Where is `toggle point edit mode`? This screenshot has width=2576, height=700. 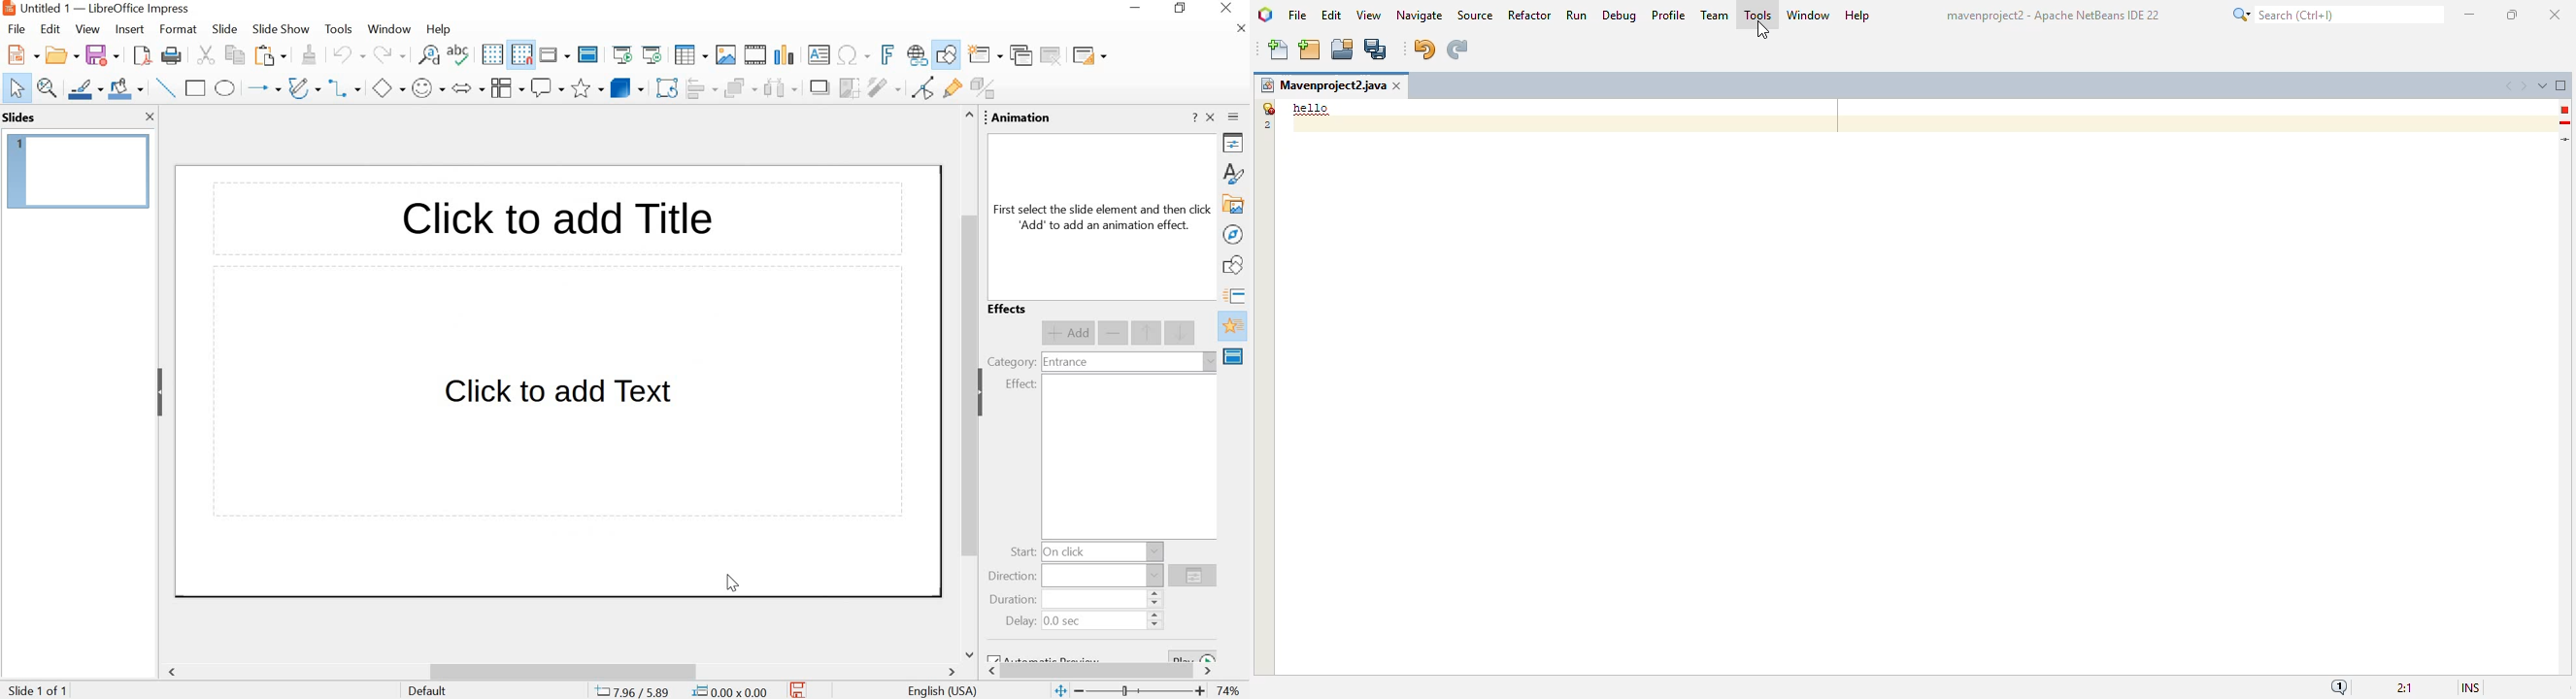
toggle point edit mode is located at coordinates (920, 90).